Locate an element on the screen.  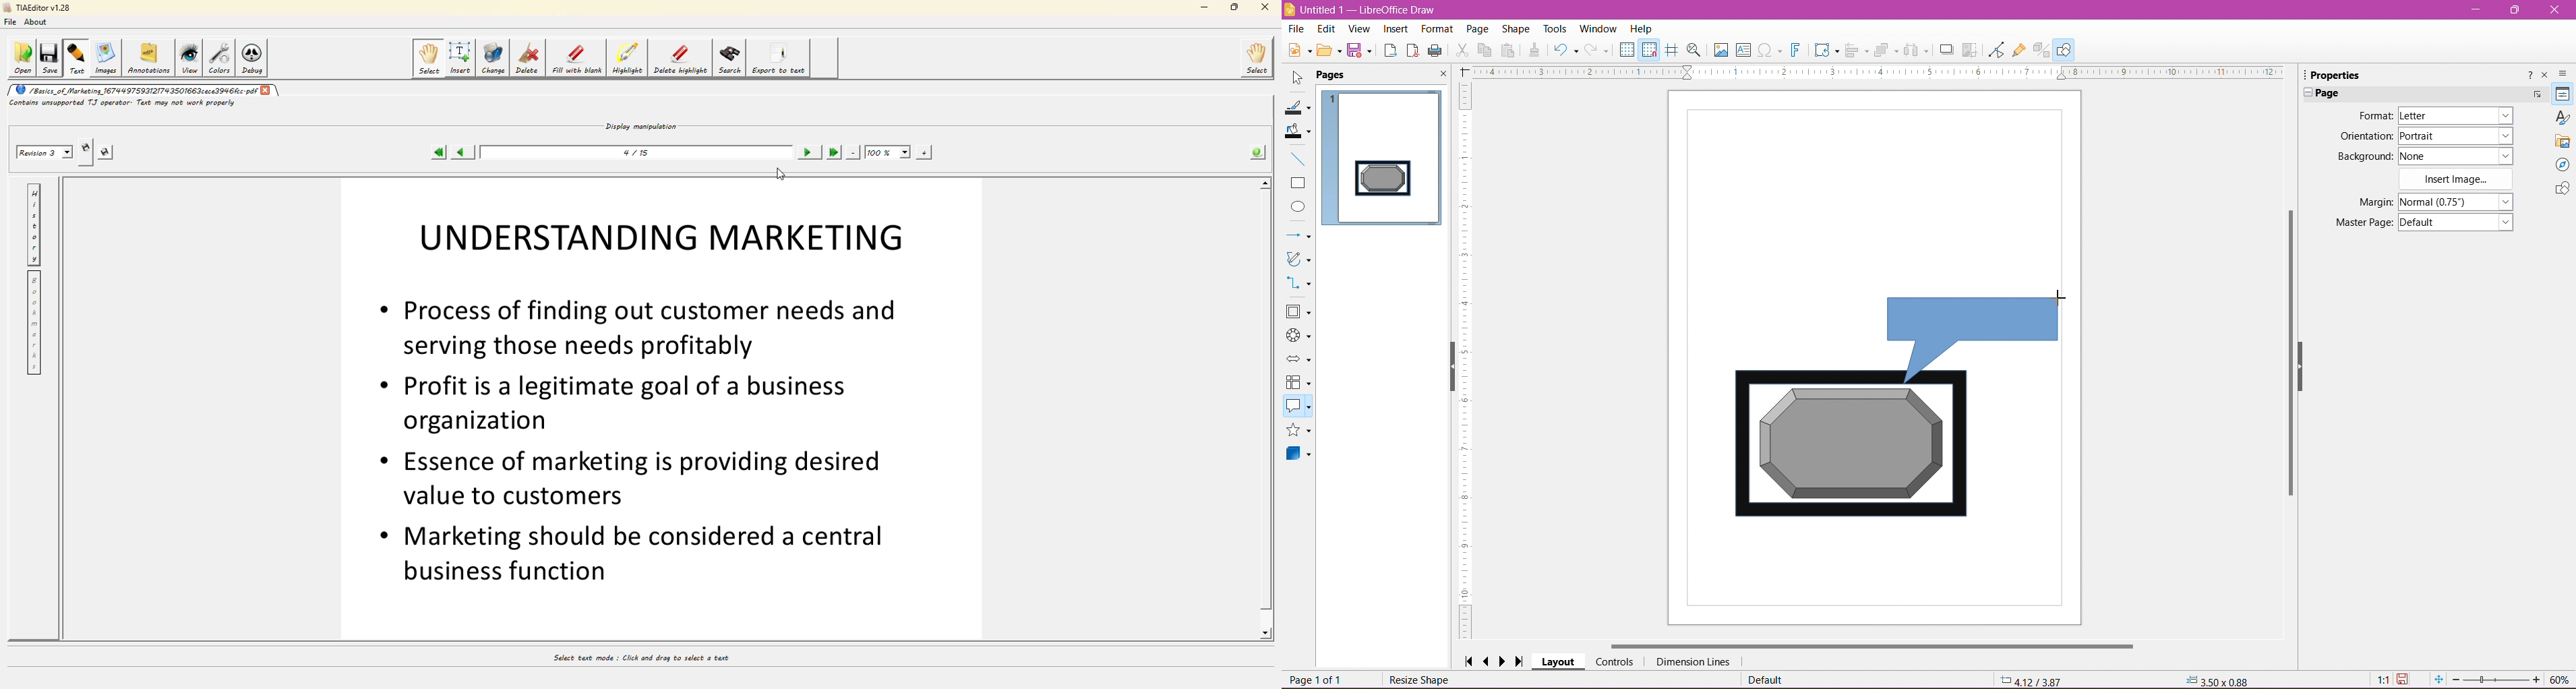
Select master page is located at coordinates (2459, 222).